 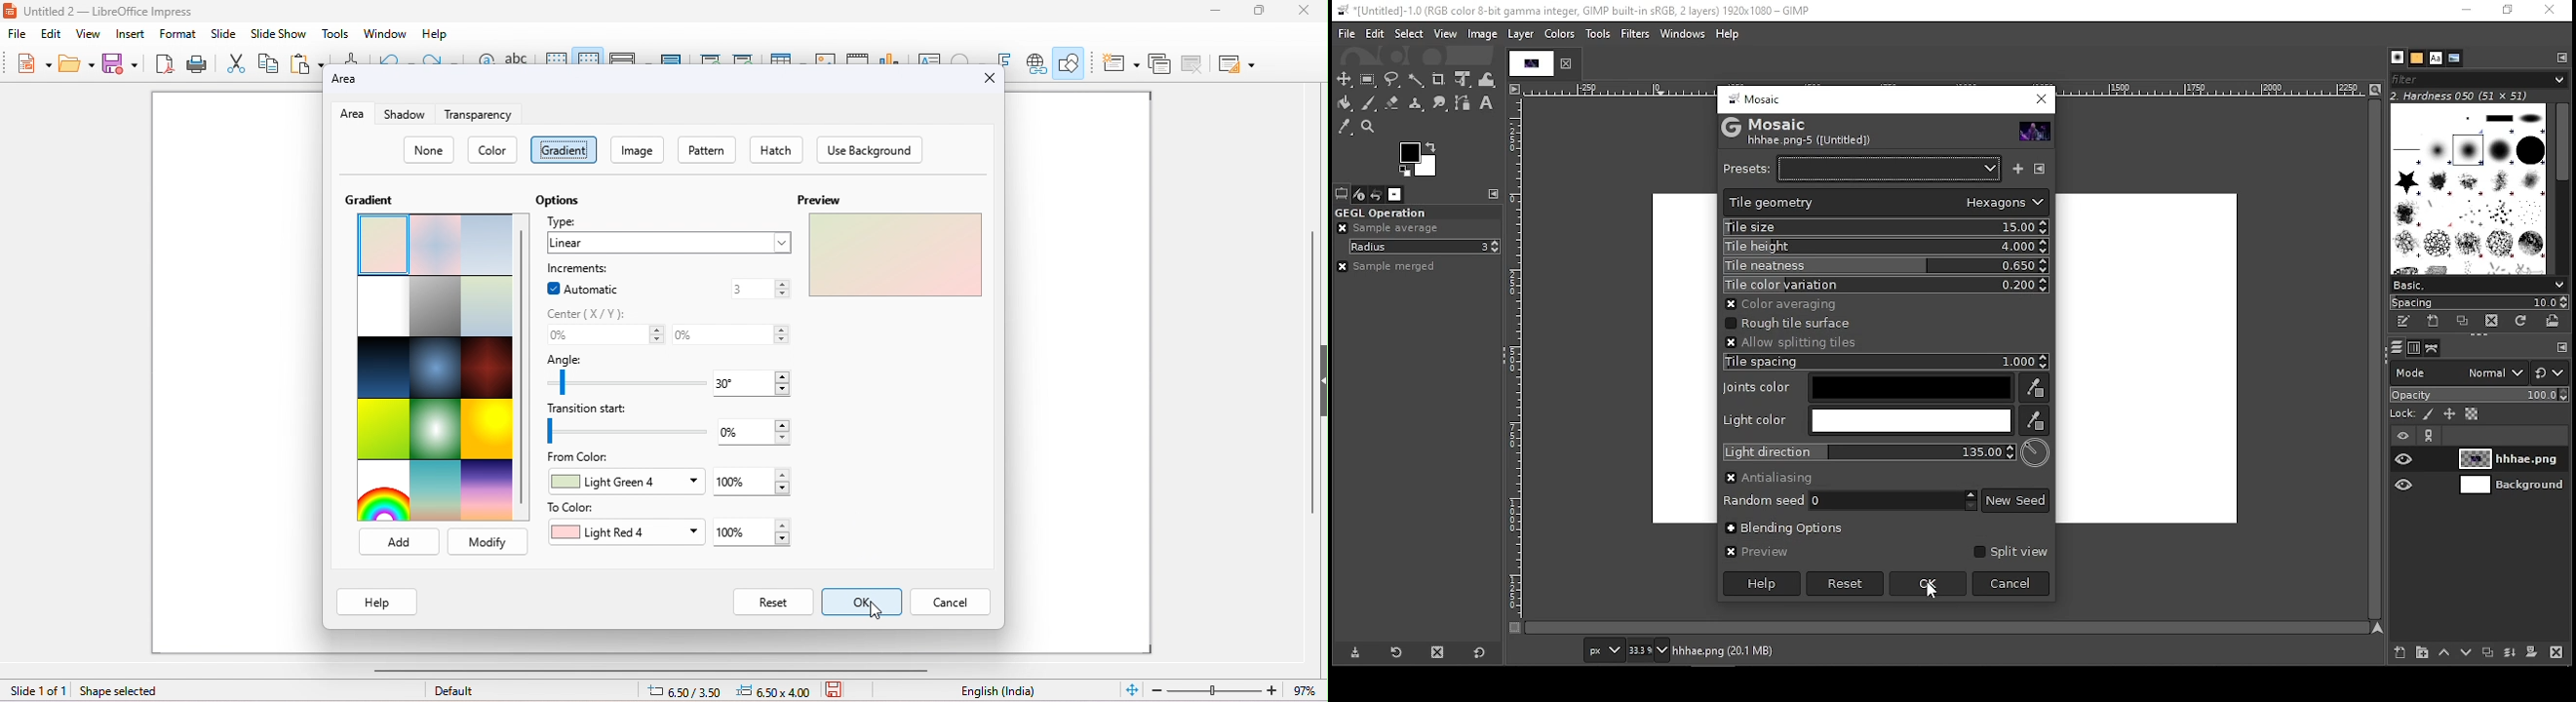 I want to click on insert hyperlink, so click(x=1037, y=63).